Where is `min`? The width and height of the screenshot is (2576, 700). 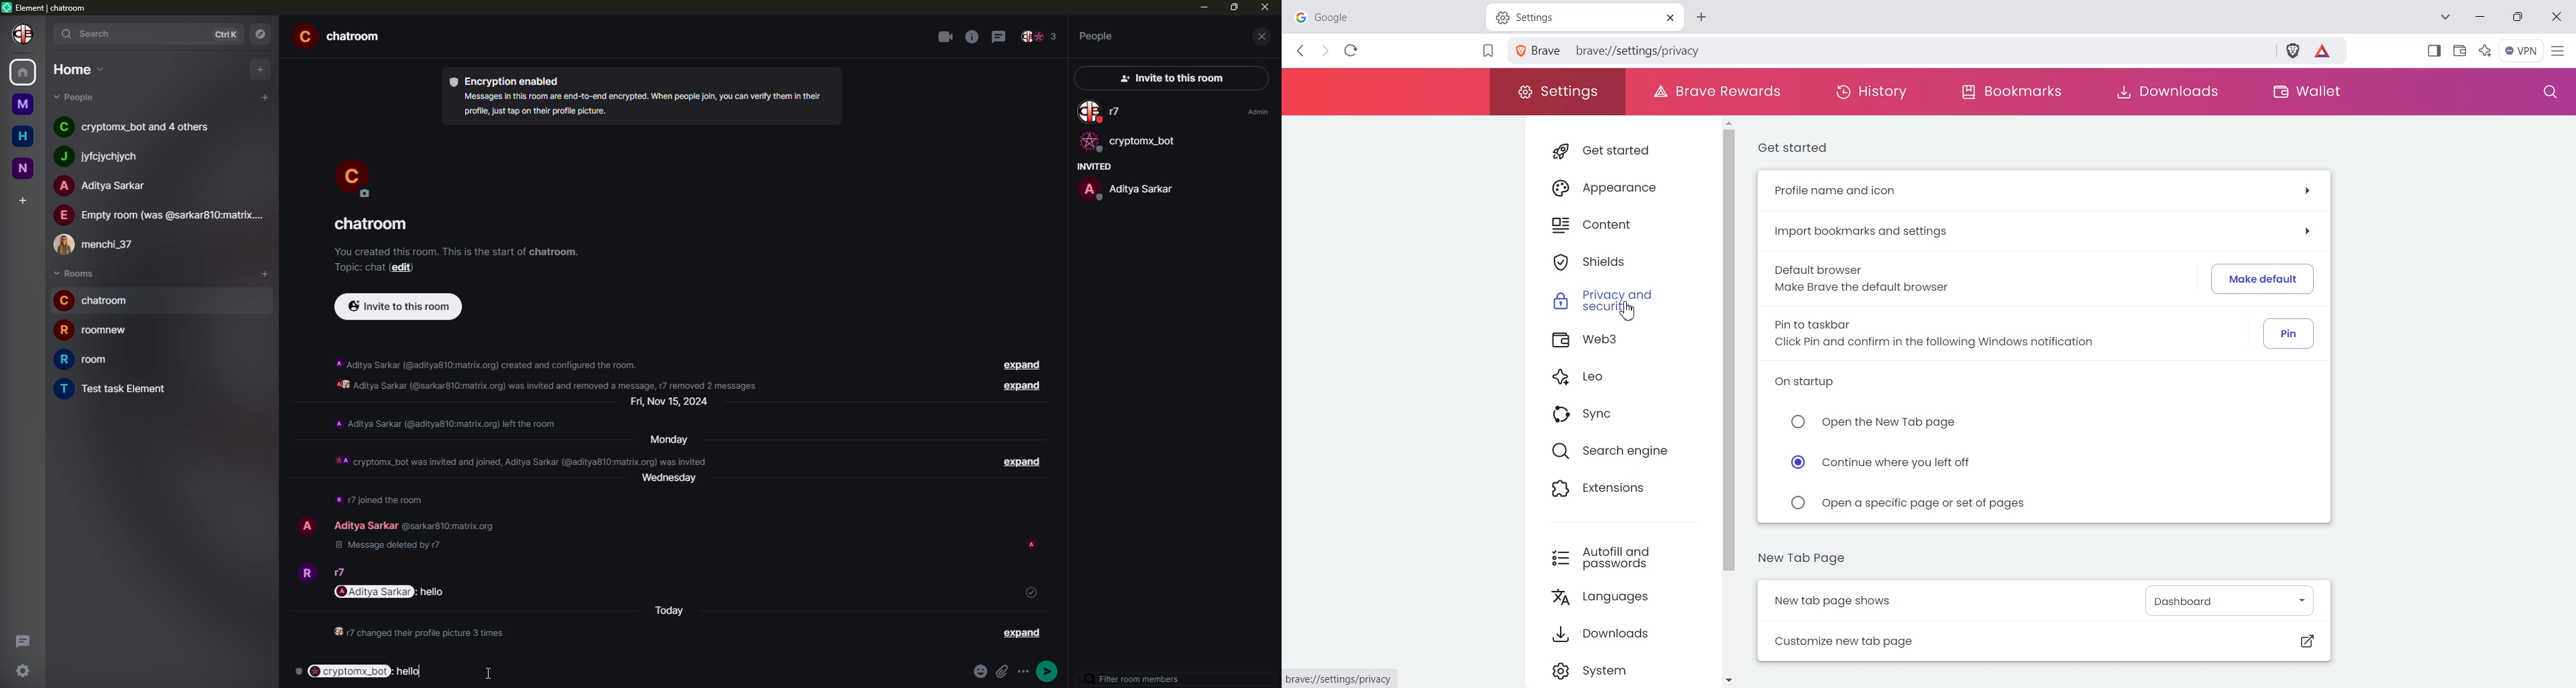 min is located at coordinates (1202, 7).